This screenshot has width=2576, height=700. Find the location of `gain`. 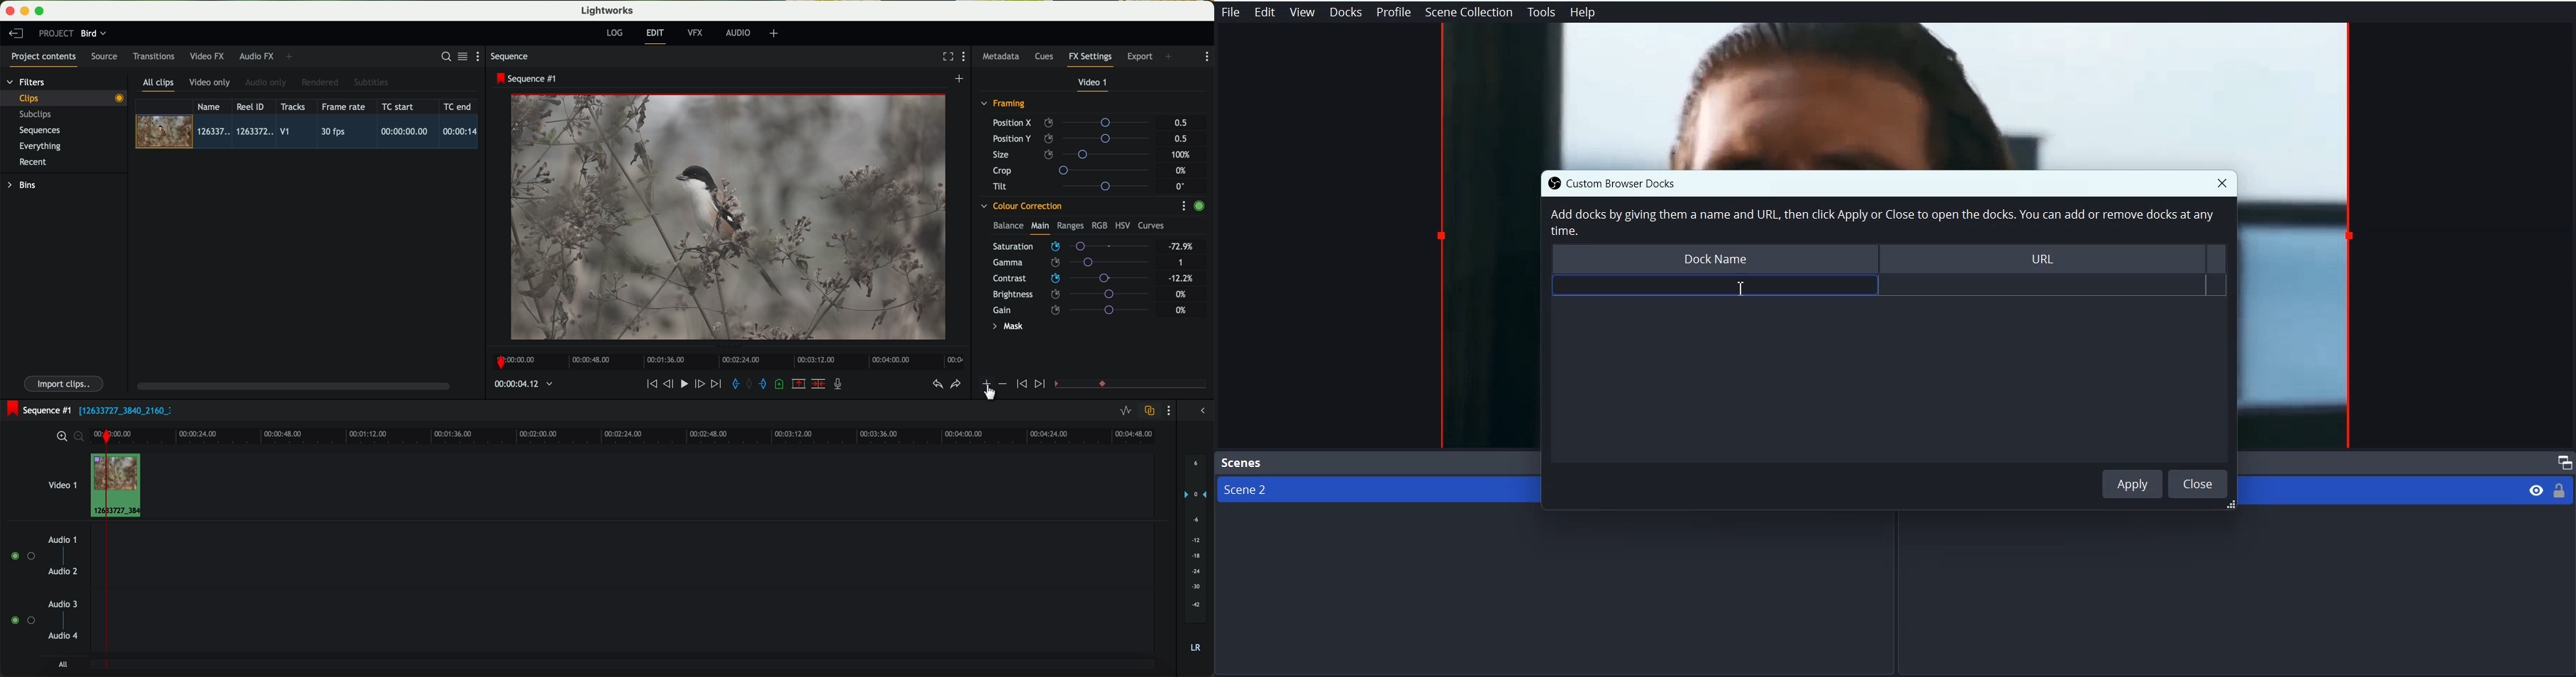

gain is located at coordinates (1077, 310).